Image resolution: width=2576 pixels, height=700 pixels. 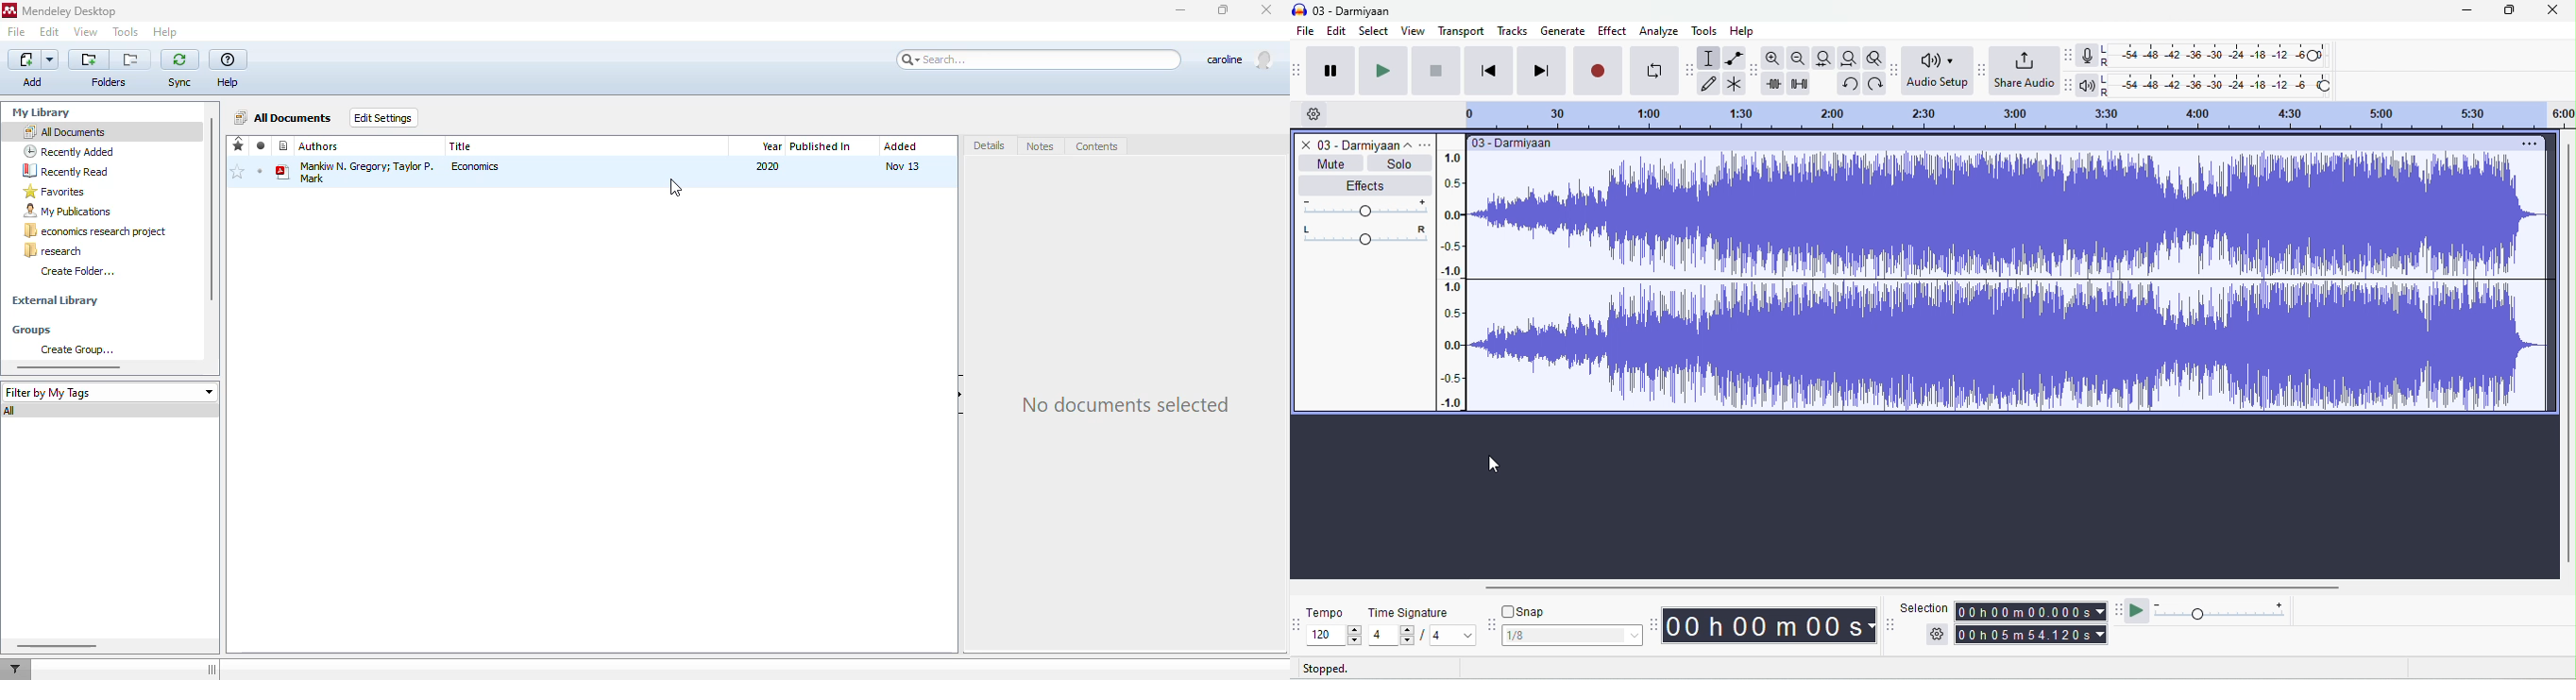 What do you see at coordinates (2465, 12) in the screenshot?
I see `minimize` at bounding box center [2465, 12].